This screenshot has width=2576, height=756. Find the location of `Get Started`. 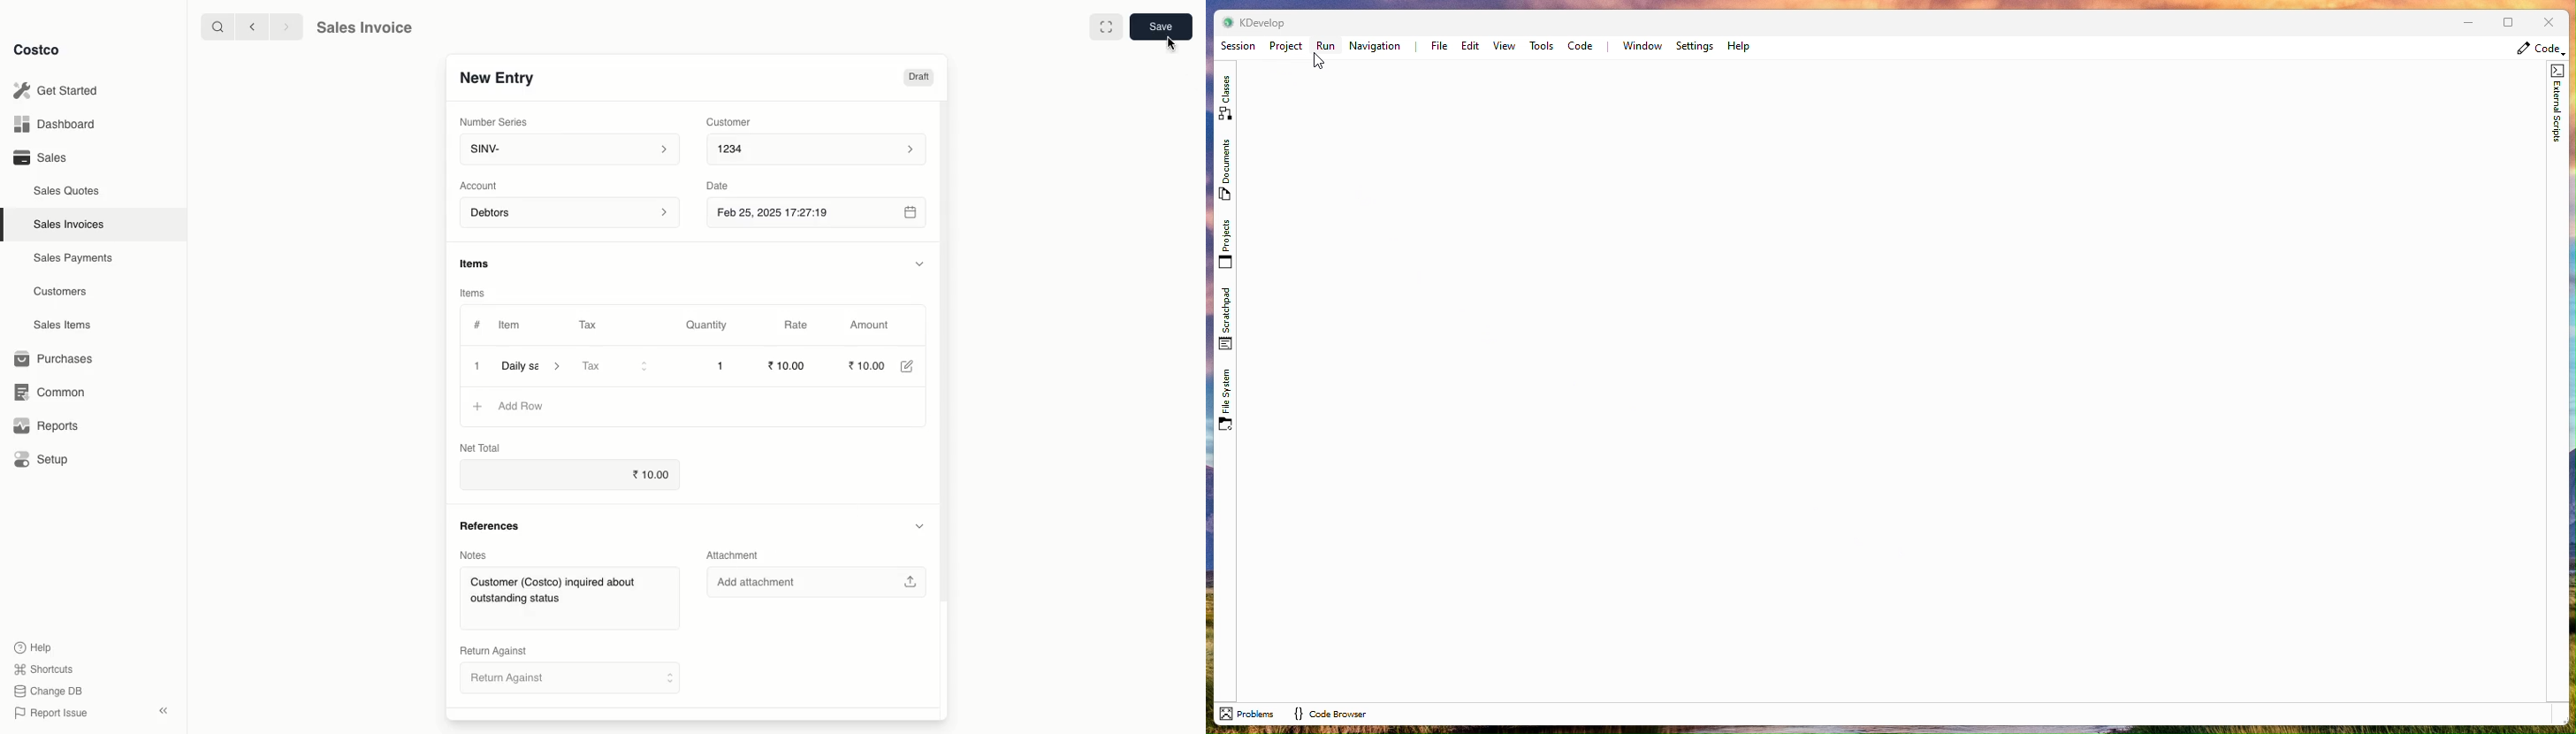

Get Started is located at coordinates (62, 90).